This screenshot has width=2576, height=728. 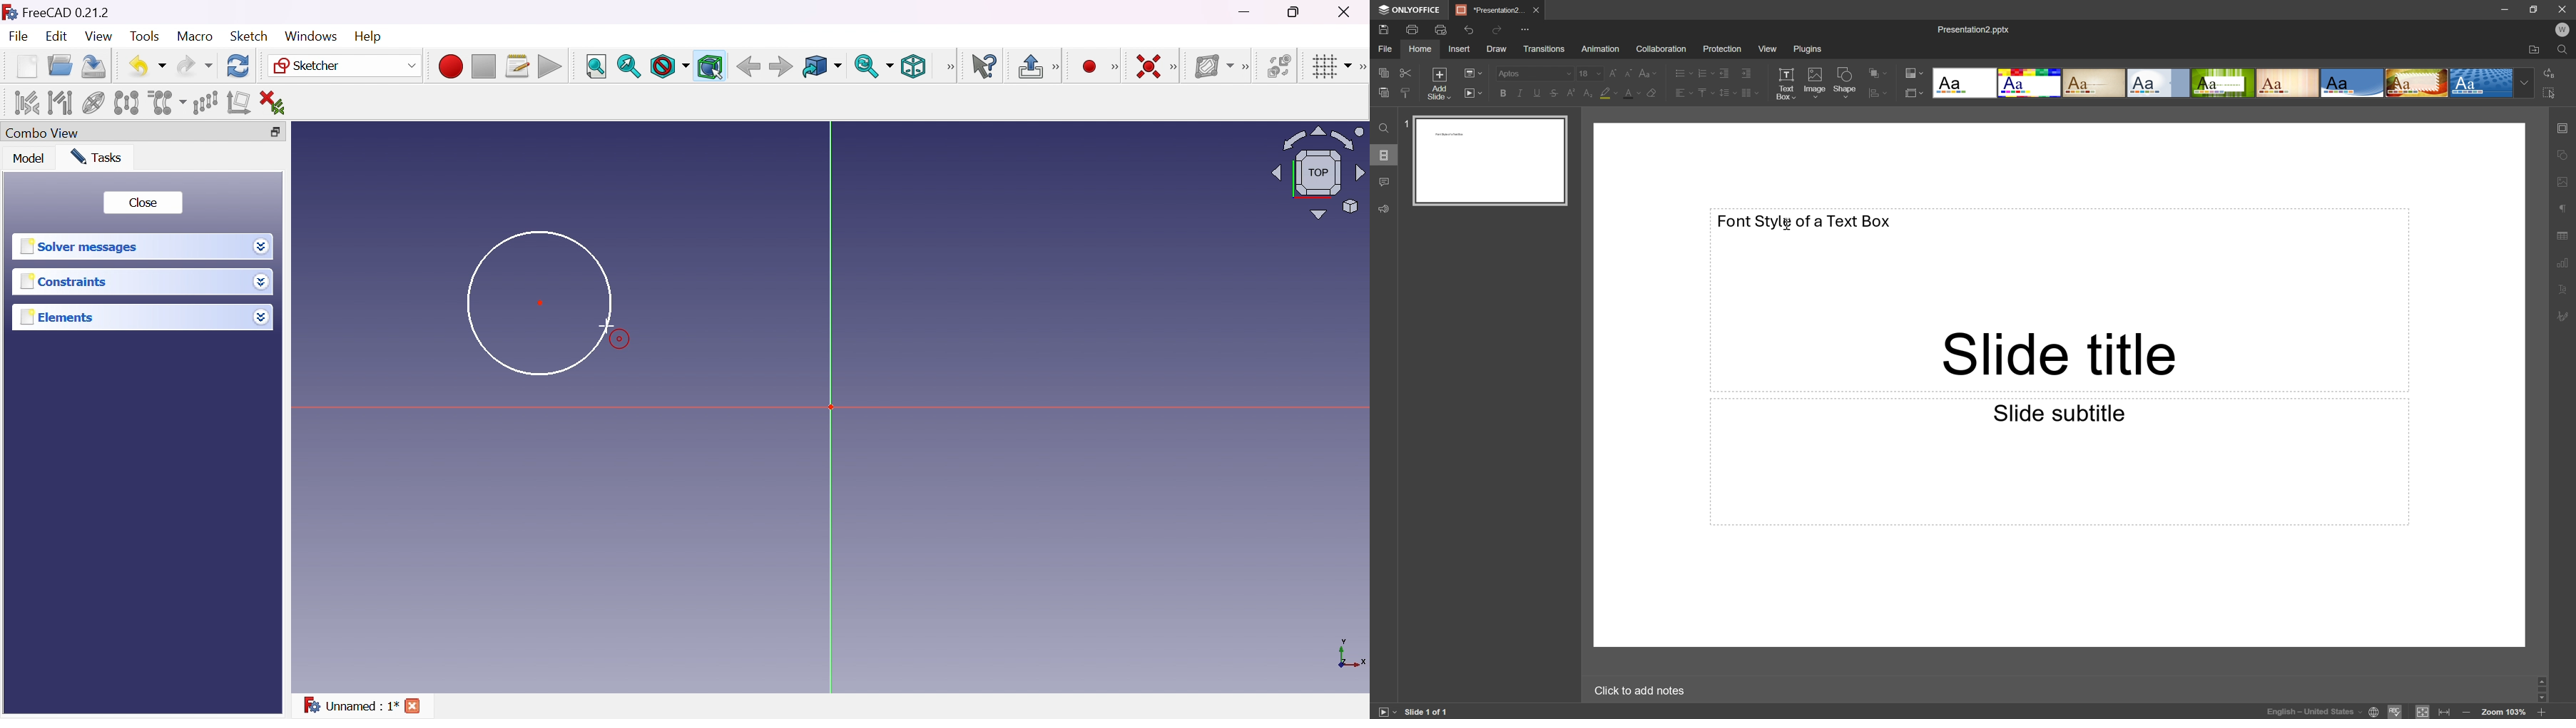 What do you see at coordinates (1176, 66) in the screenshot?
I see `[Sketcher constraints]` at bounding box center [1176, 66].